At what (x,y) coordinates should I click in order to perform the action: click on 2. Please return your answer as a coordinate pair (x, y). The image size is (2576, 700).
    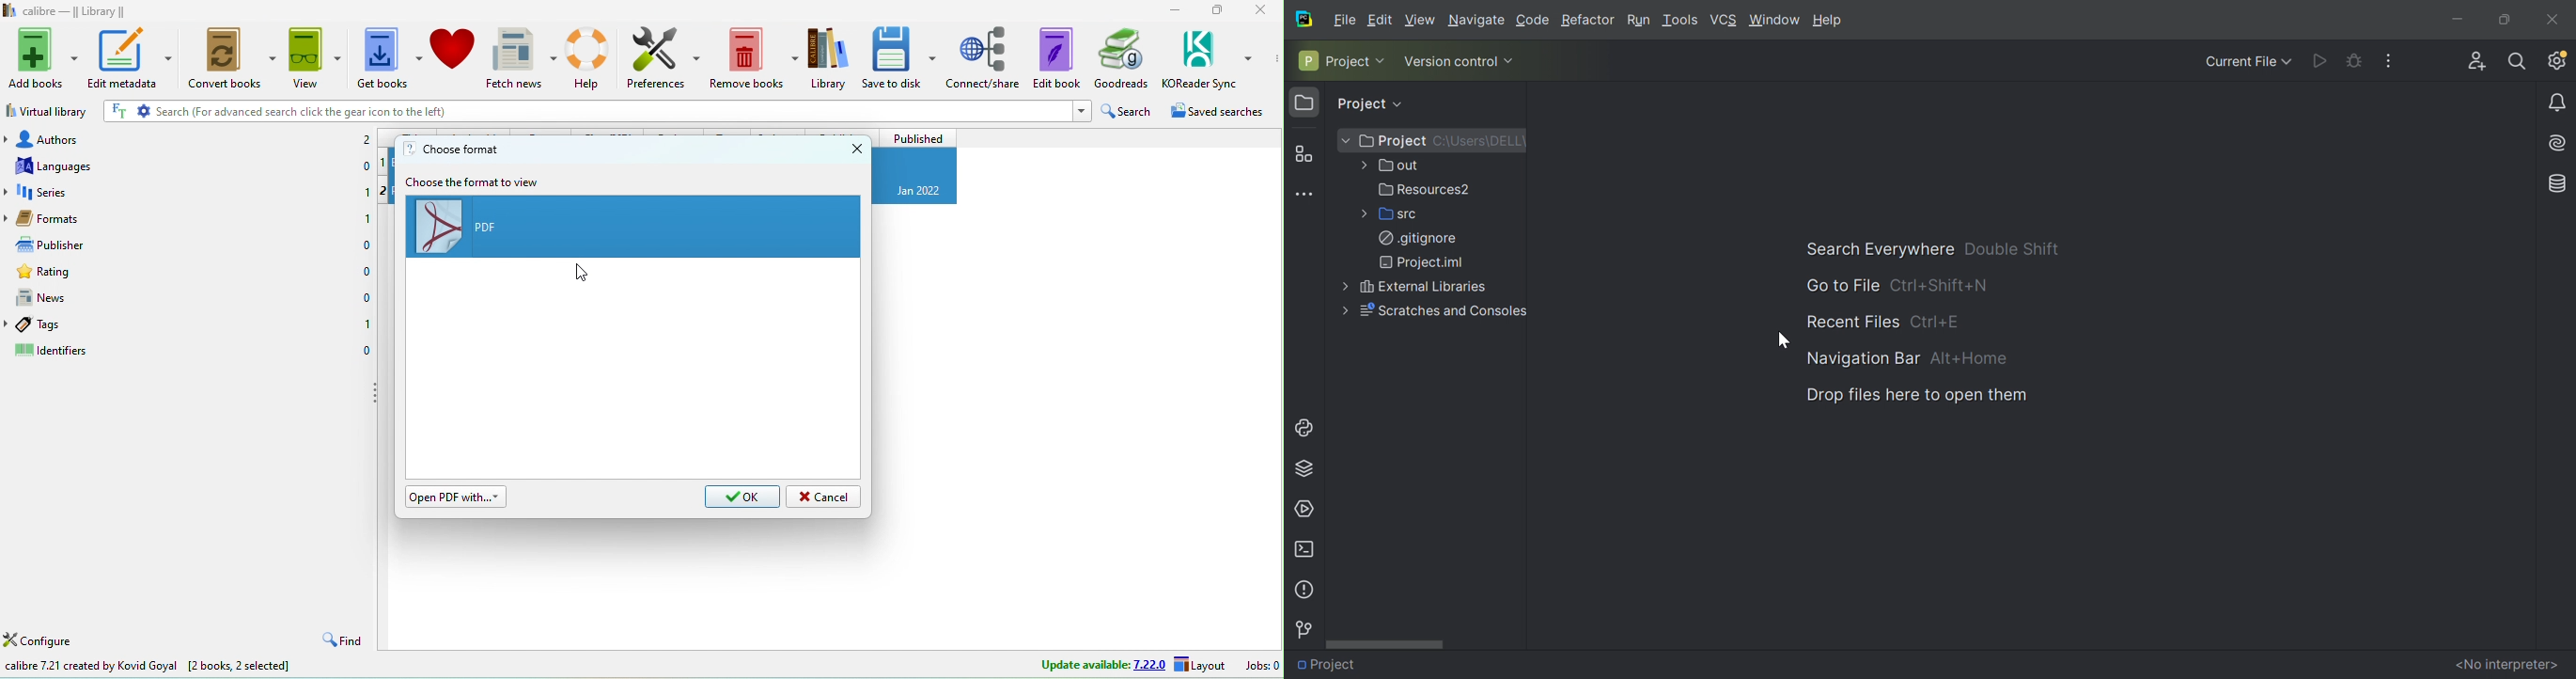
    Looking at the image, I should click on (366, 140).